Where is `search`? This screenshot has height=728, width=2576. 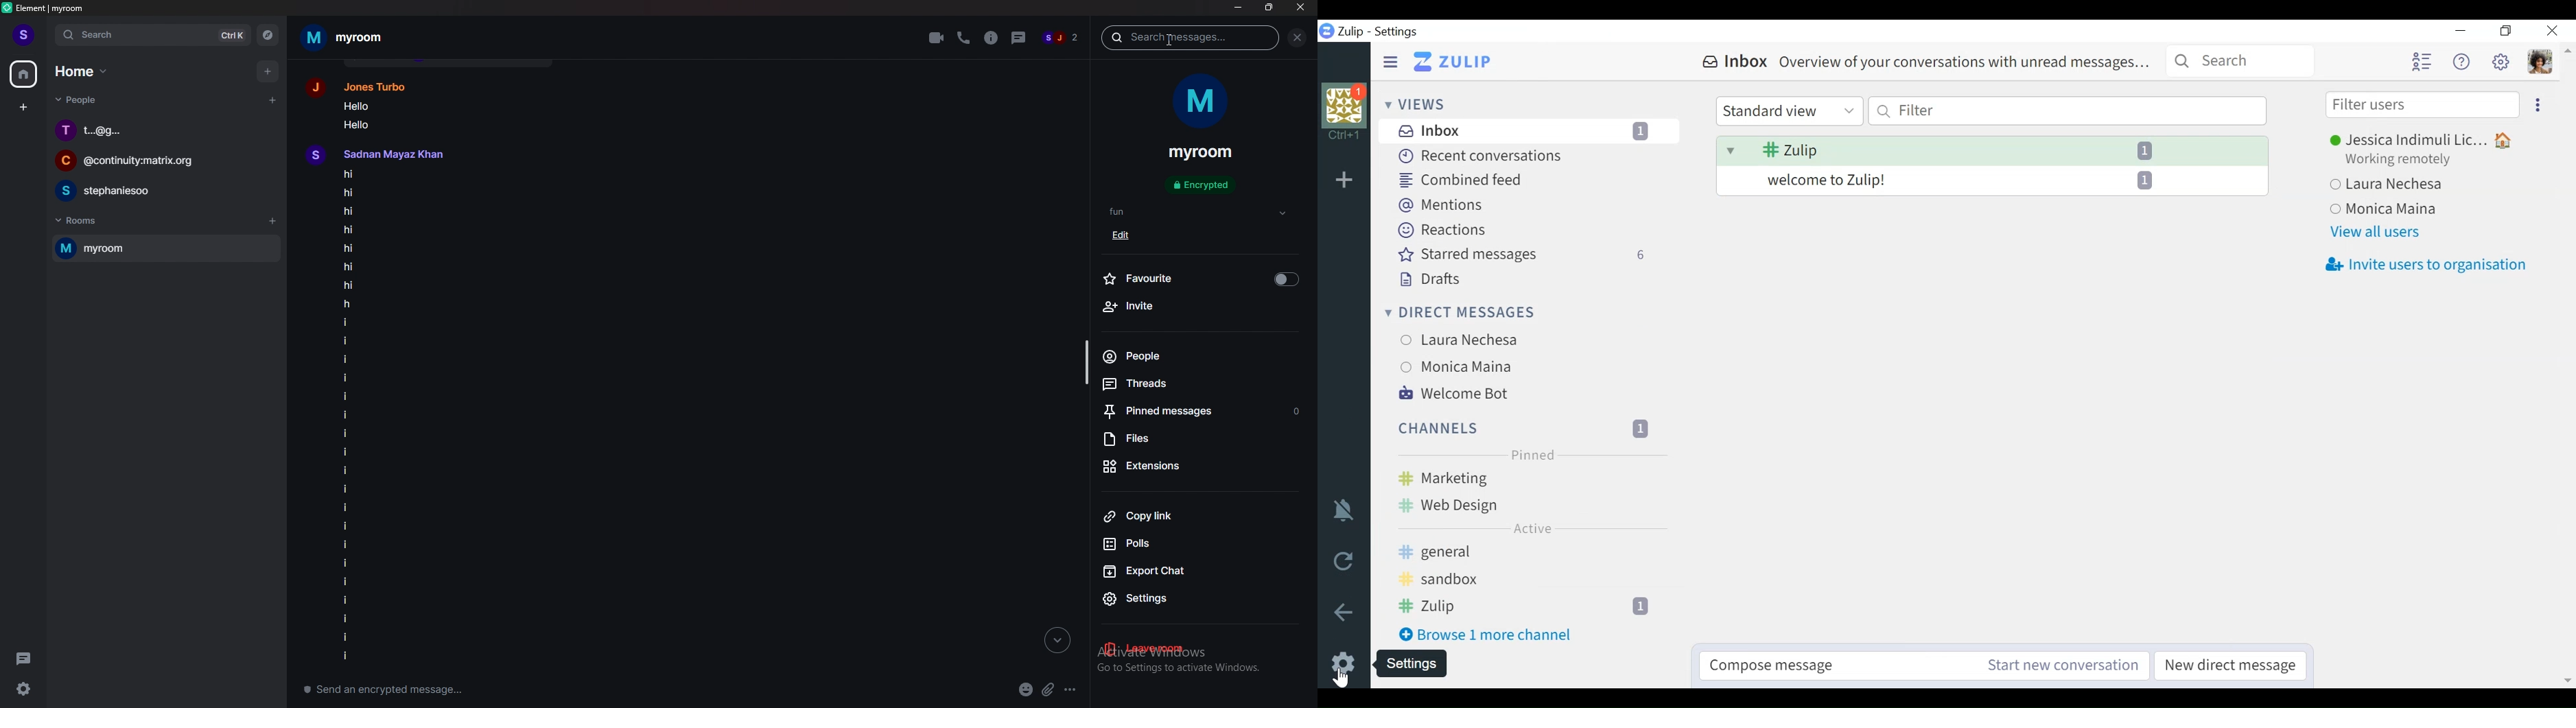
search is located at coordinates (154, 34).